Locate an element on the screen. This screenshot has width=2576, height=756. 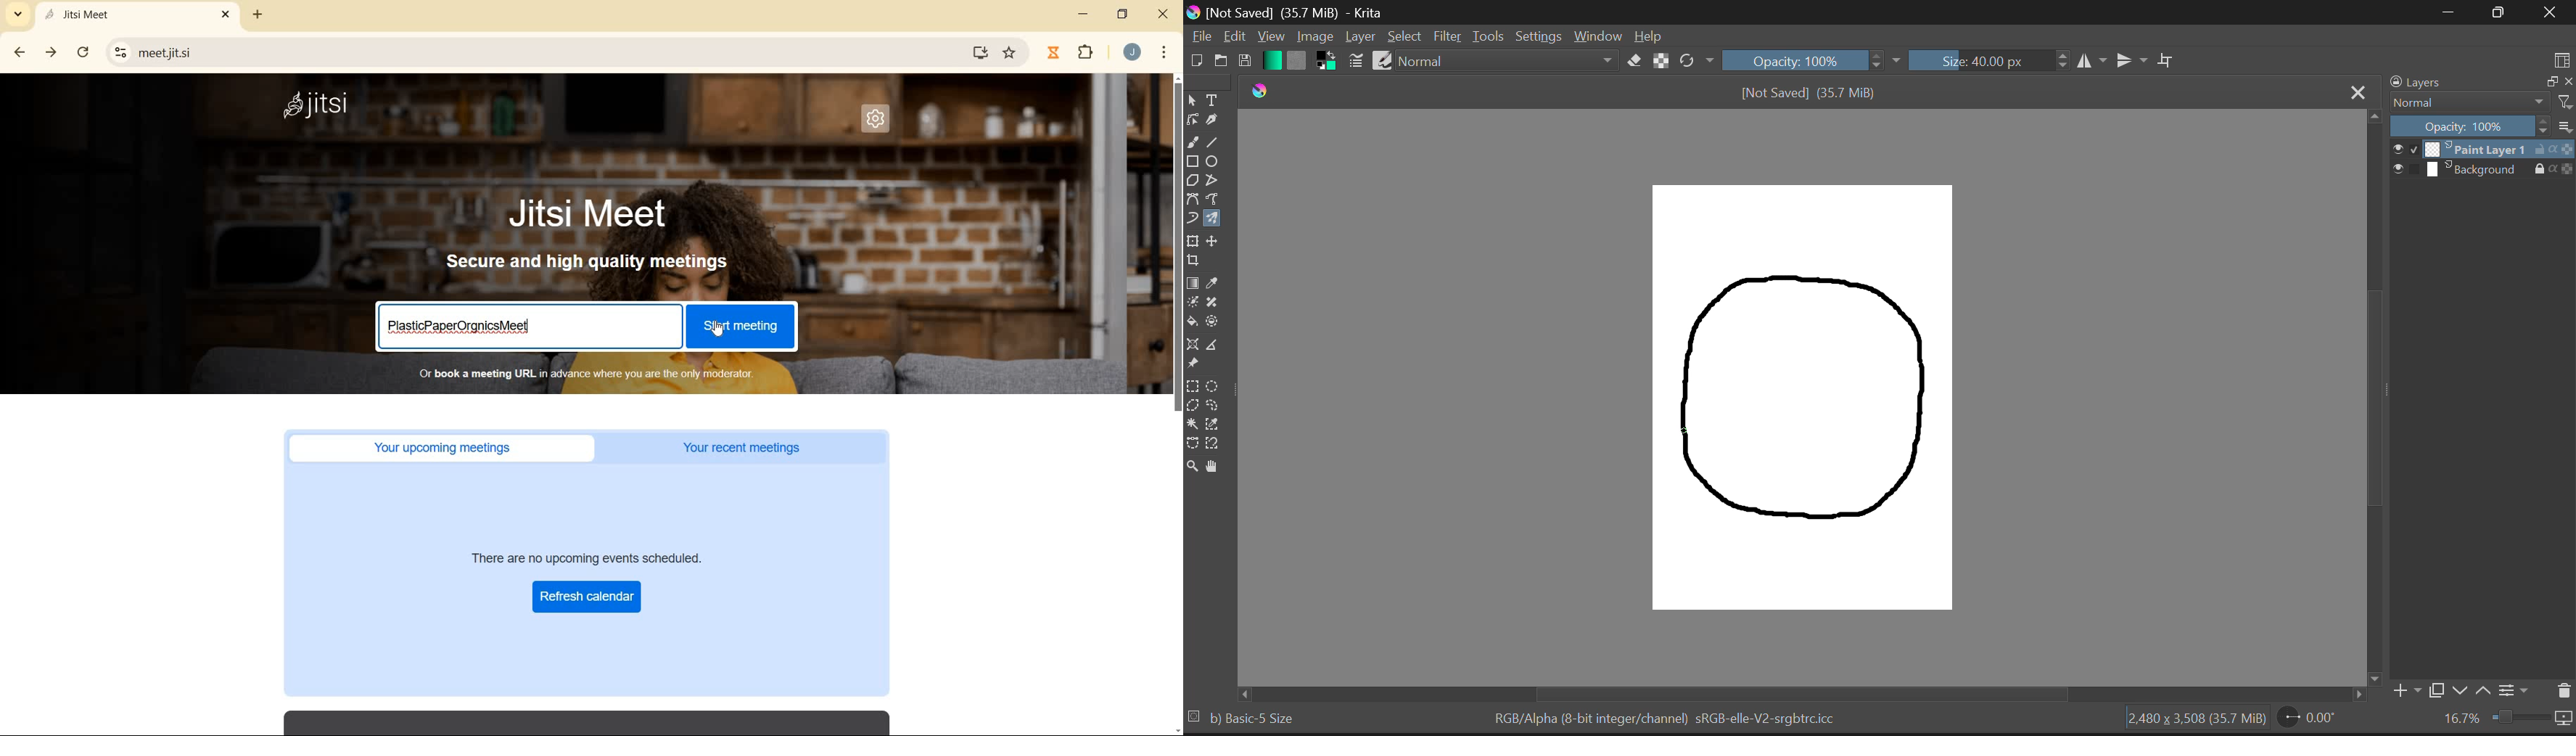
Layers Docker Tab is located at coordinates (2414, 83).